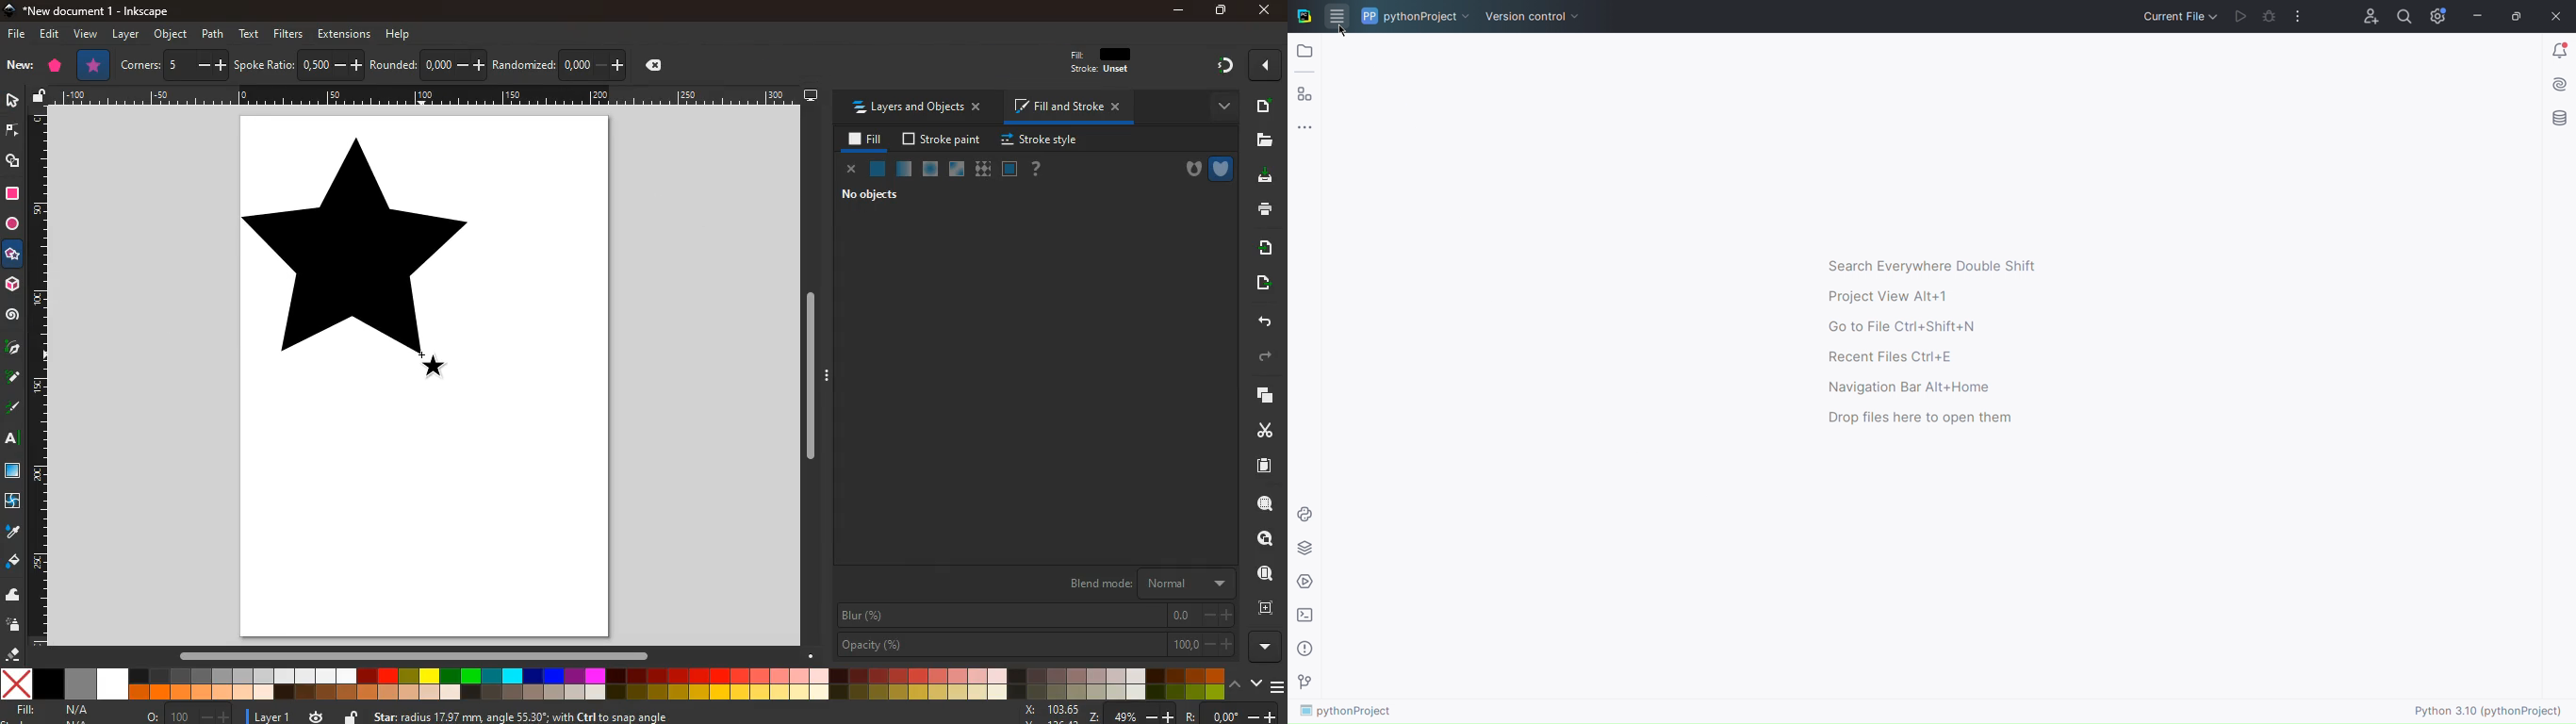 The height and width of the screenshot is (728, 2576). Describe the element at coordinates (14, 224) in the screenshot. I see `circle` at that location.